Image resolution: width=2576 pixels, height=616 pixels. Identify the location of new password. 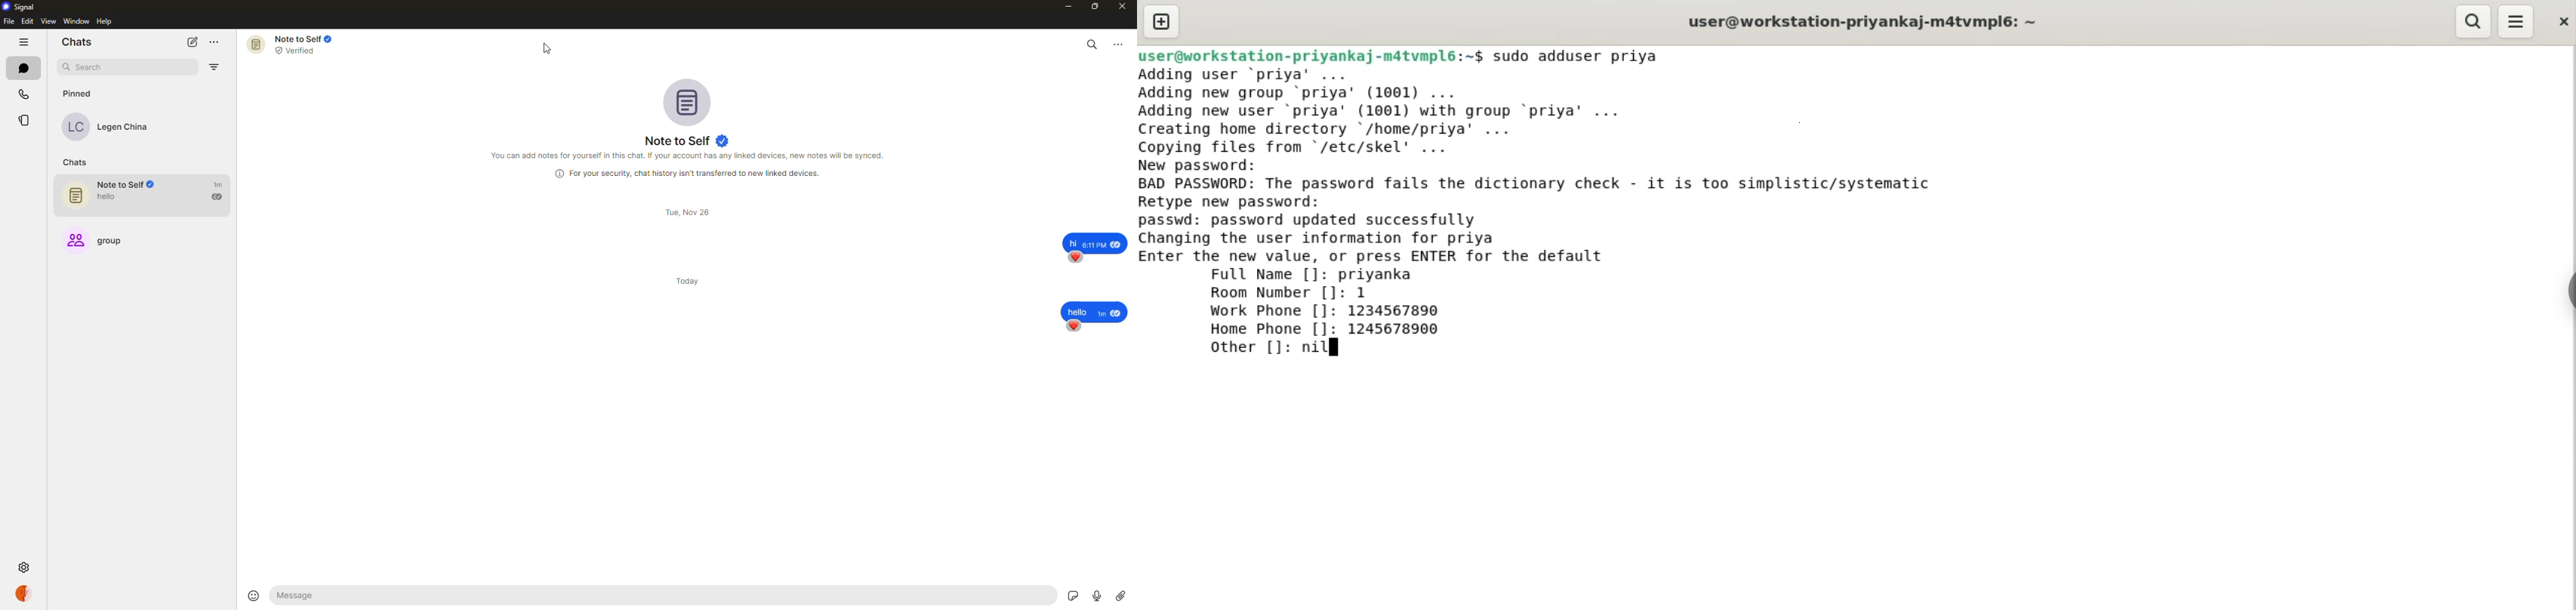
(1209, 165).